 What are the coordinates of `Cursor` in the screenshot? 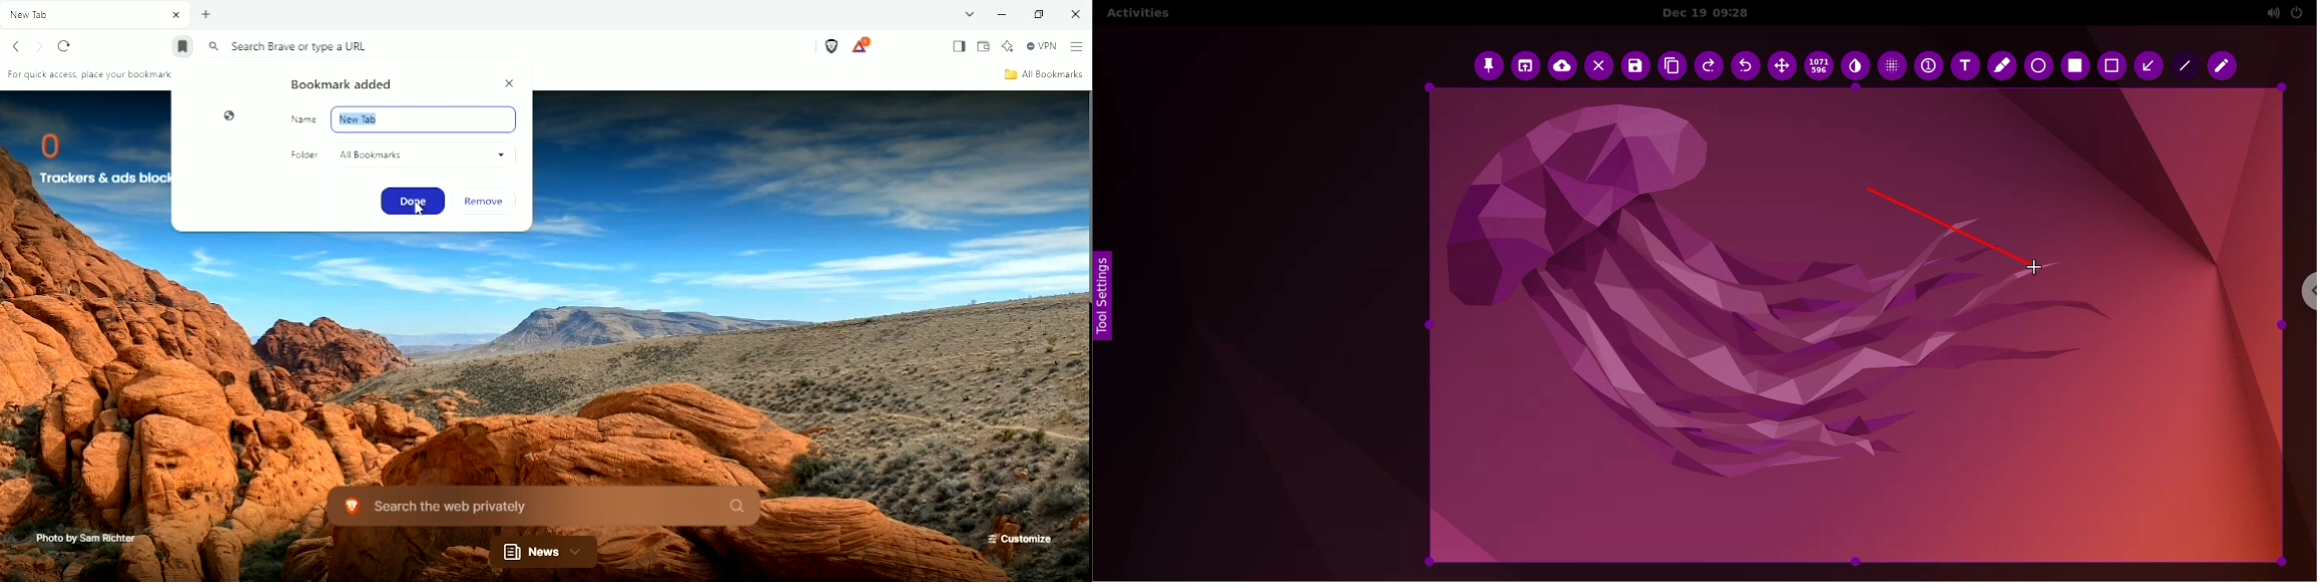 It's located at (418, 211).